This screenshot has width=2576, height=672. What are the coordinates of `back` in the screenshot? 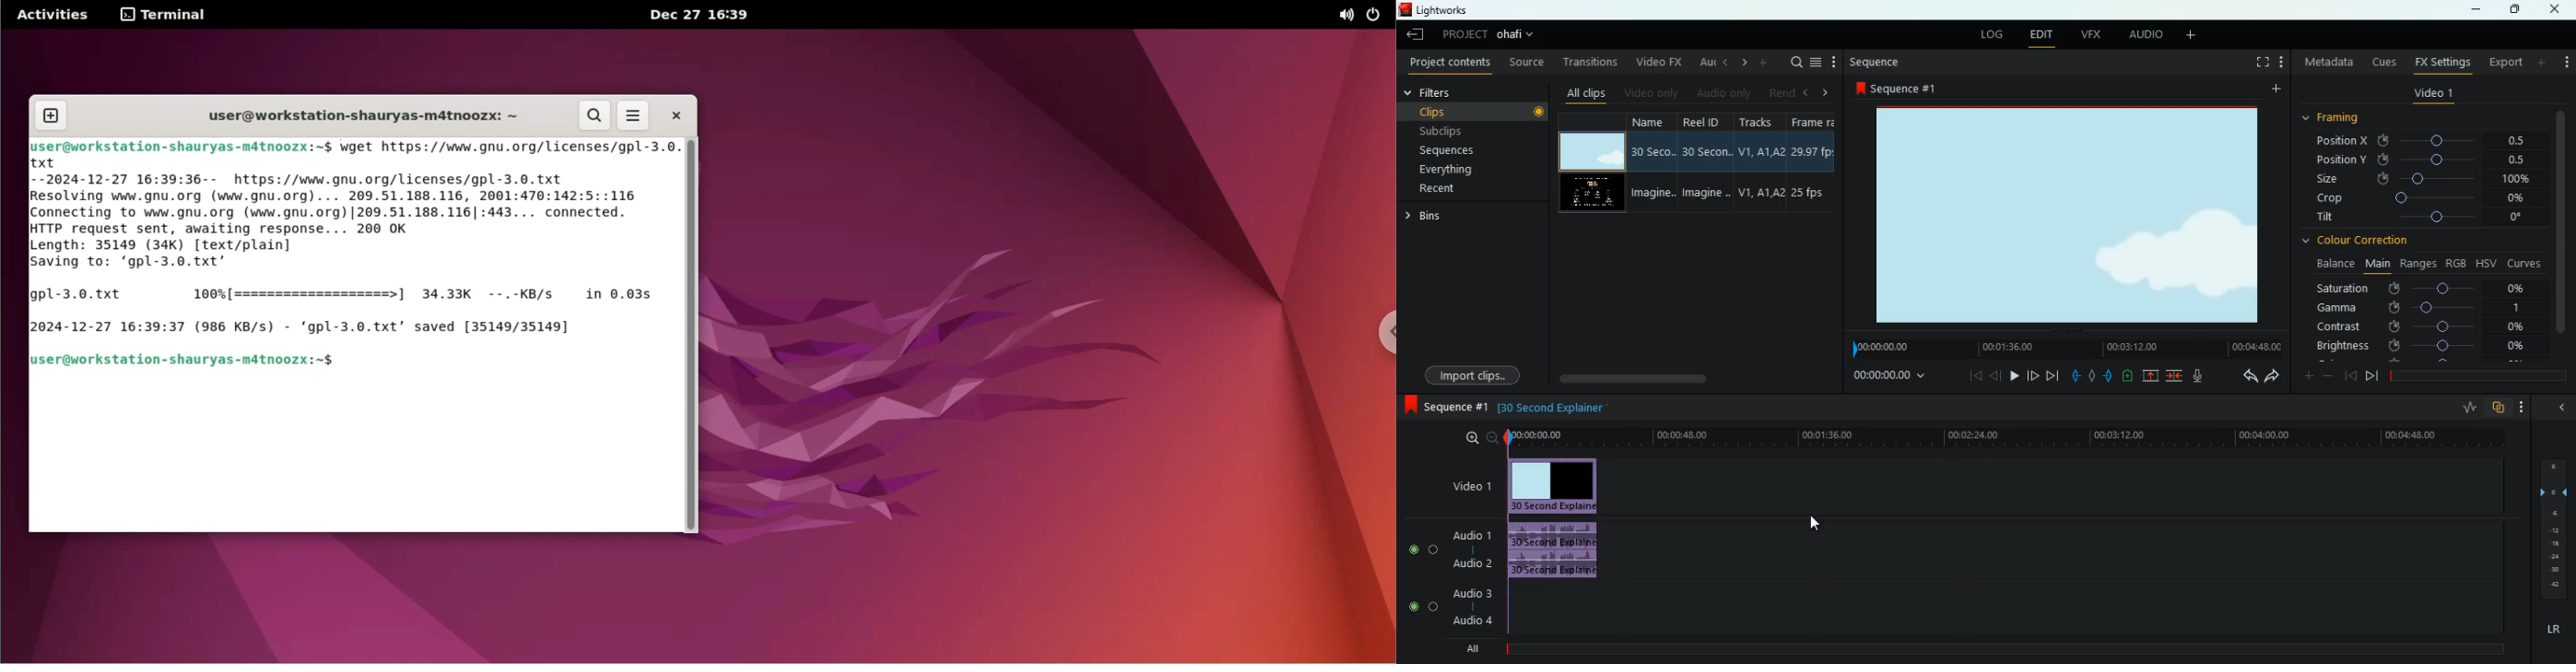 It's located at (2350, 376).